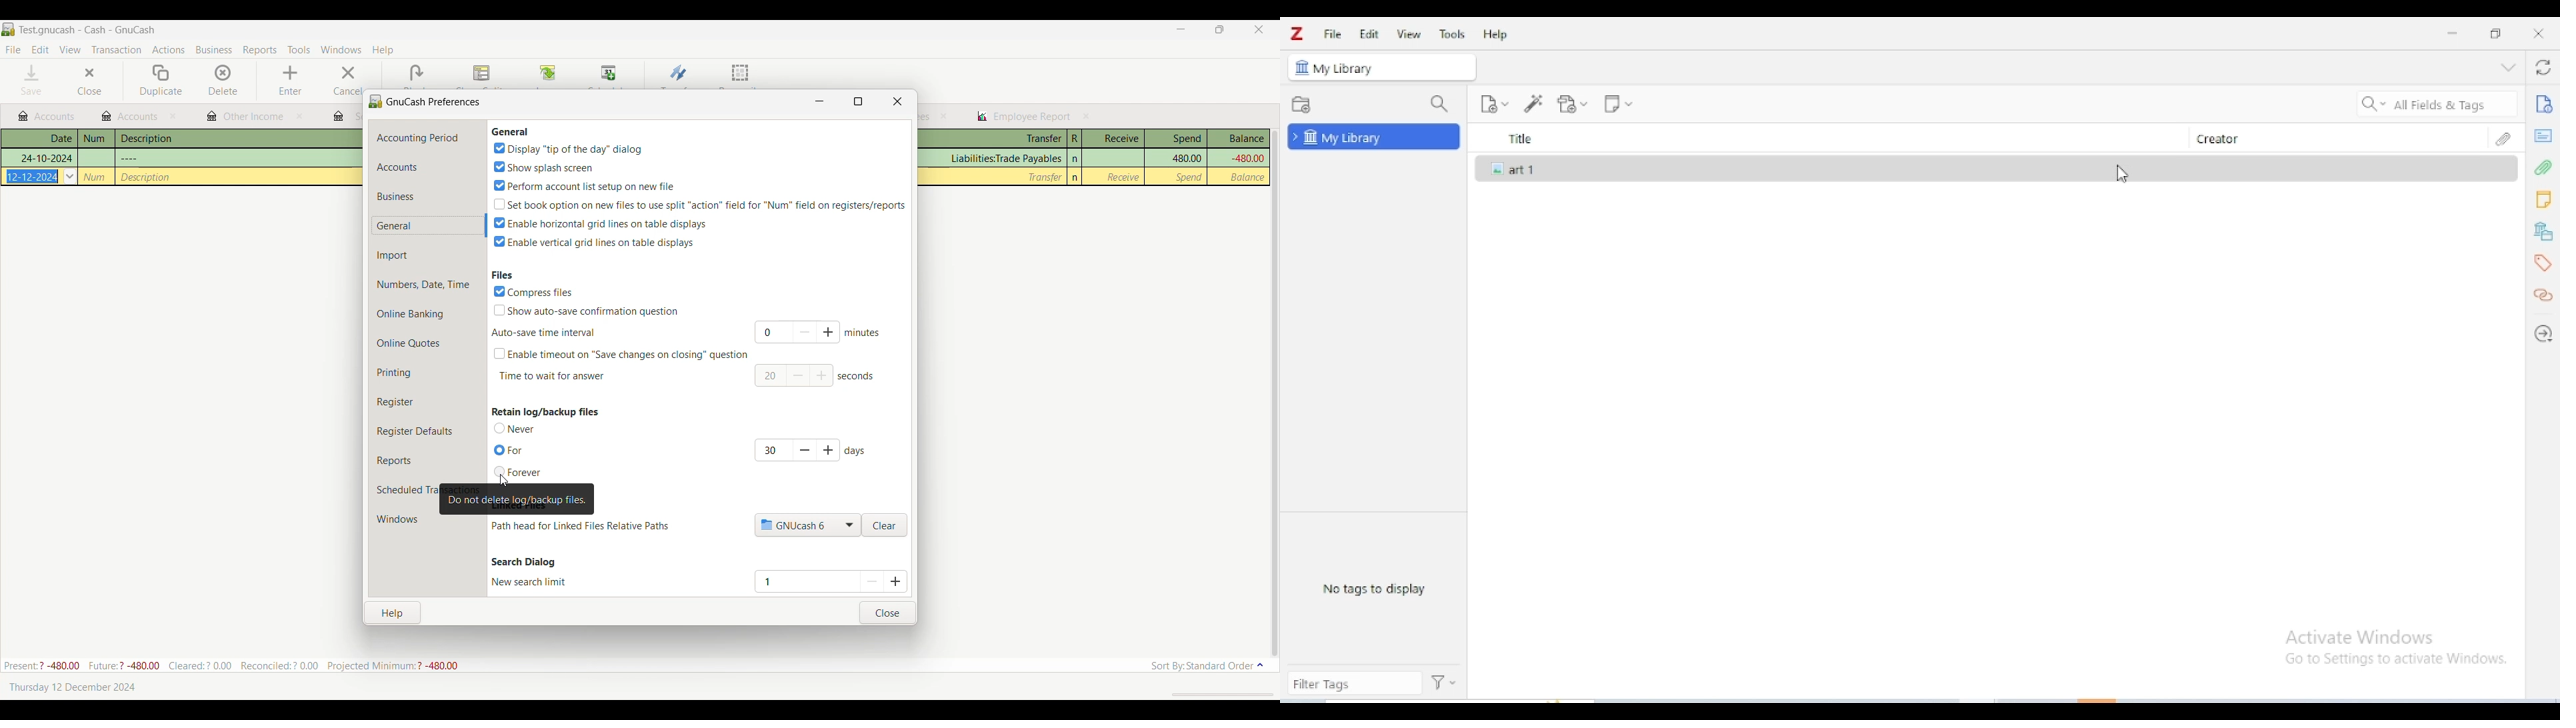 The image size is (2576, 728). I want to click on Indicates setting under current section, so click(529, 581).